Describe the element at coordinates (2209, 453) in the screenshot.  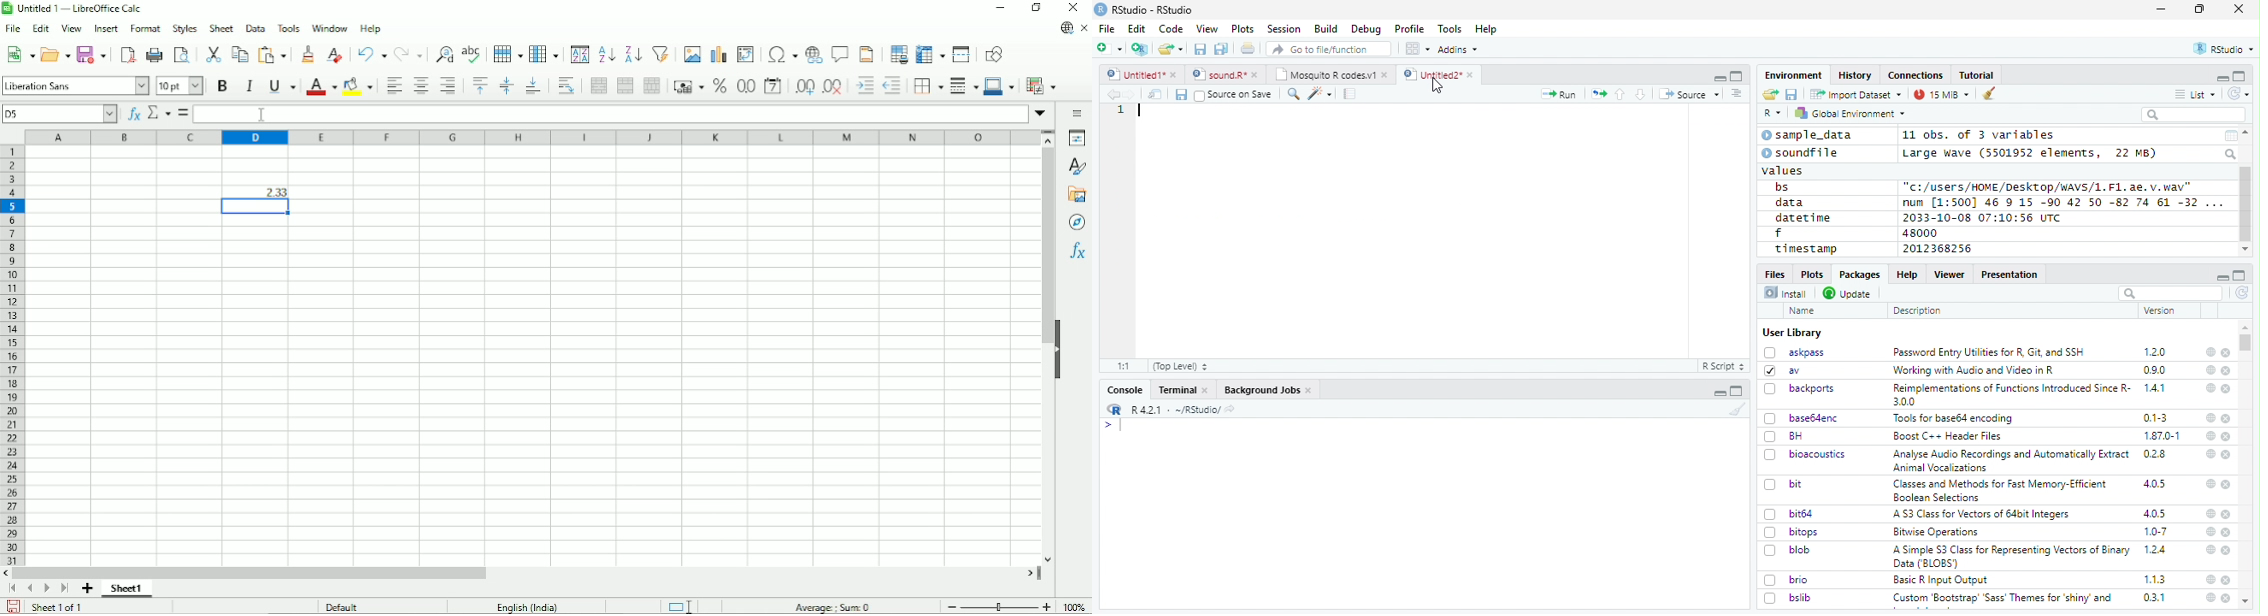
I see `help` at that location.